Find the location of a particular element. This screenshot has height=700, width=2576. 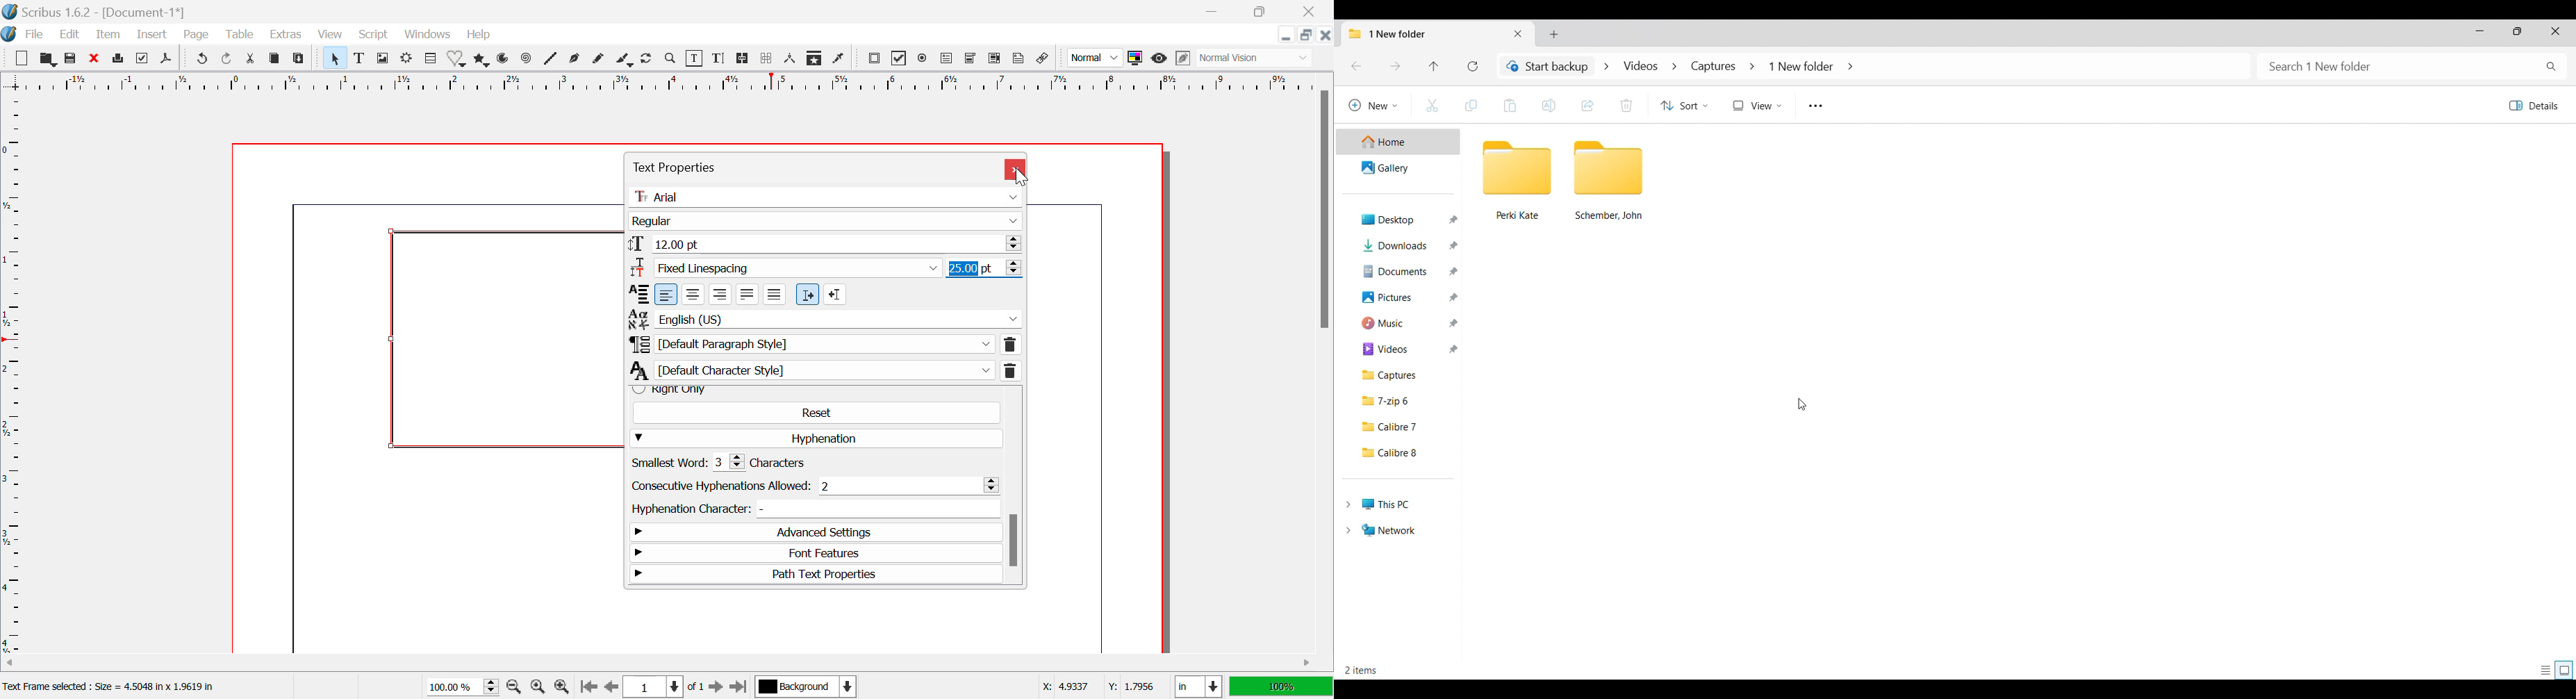

Next Page is located at coordinates (717, 686).